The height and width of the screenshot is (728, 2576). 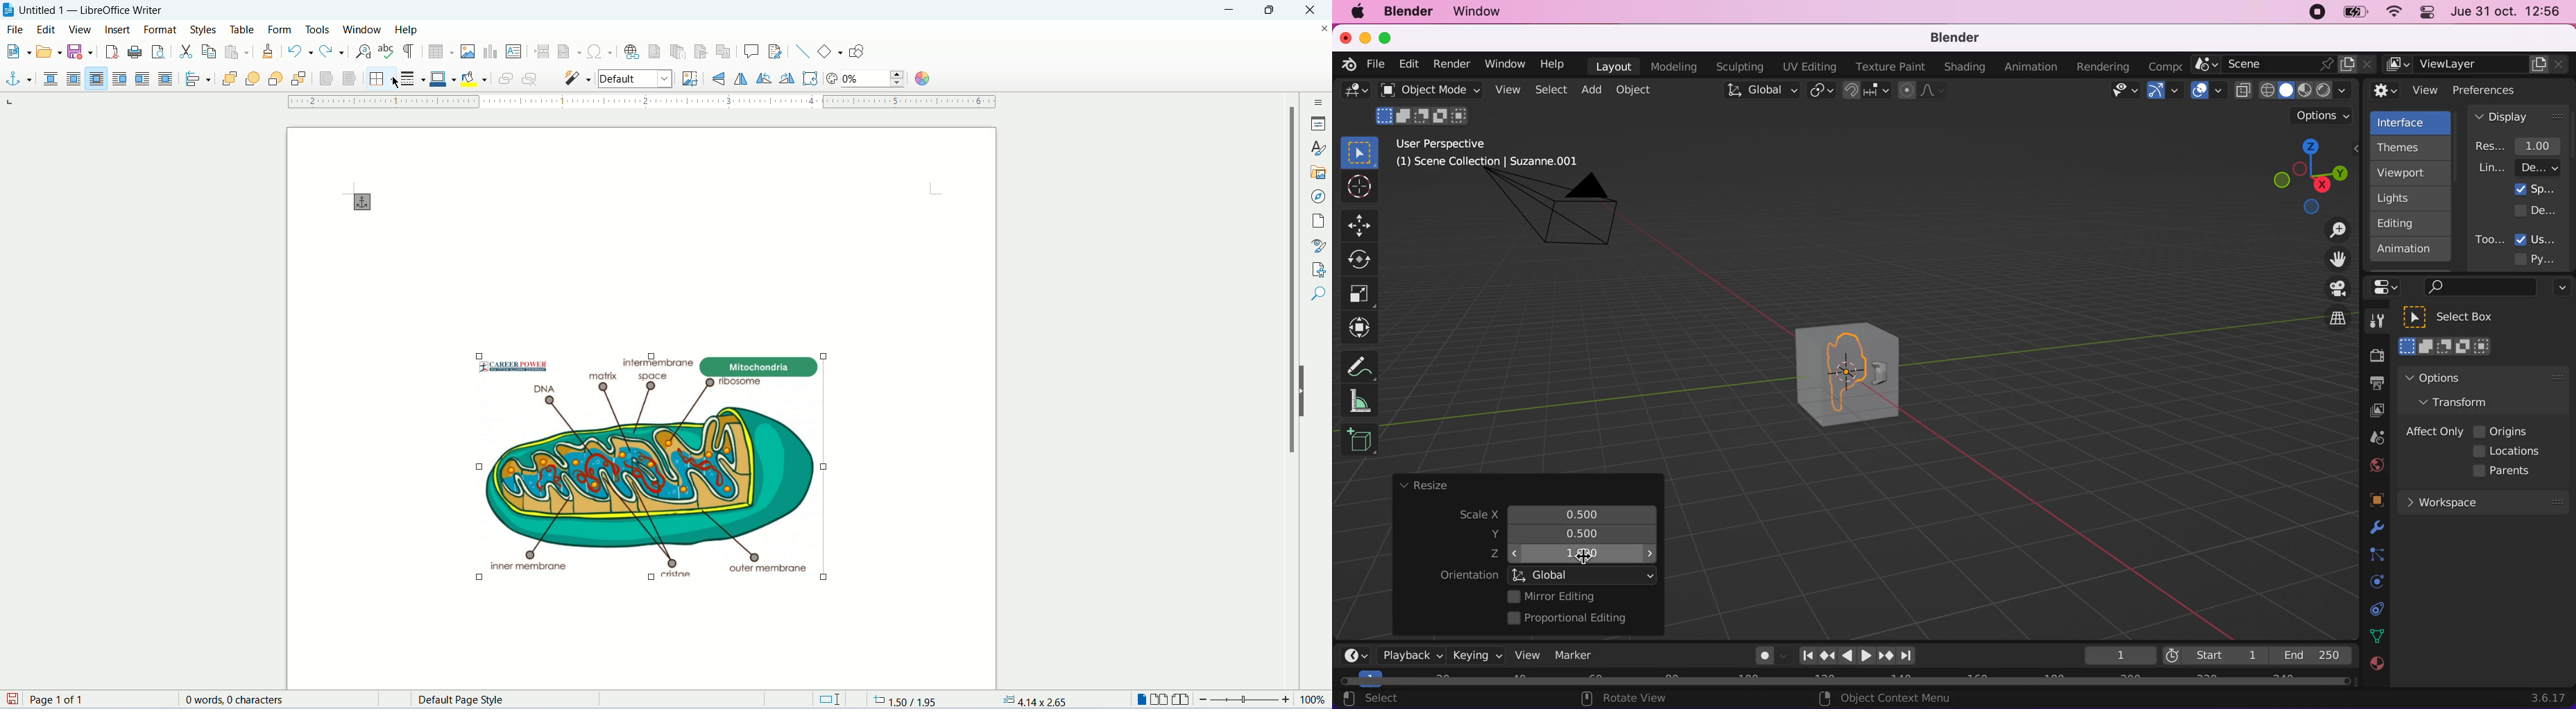 What do you see at coordinates (1319, 198) in the screenshot?
I see `navigator` at bounding box center [1319, 198].